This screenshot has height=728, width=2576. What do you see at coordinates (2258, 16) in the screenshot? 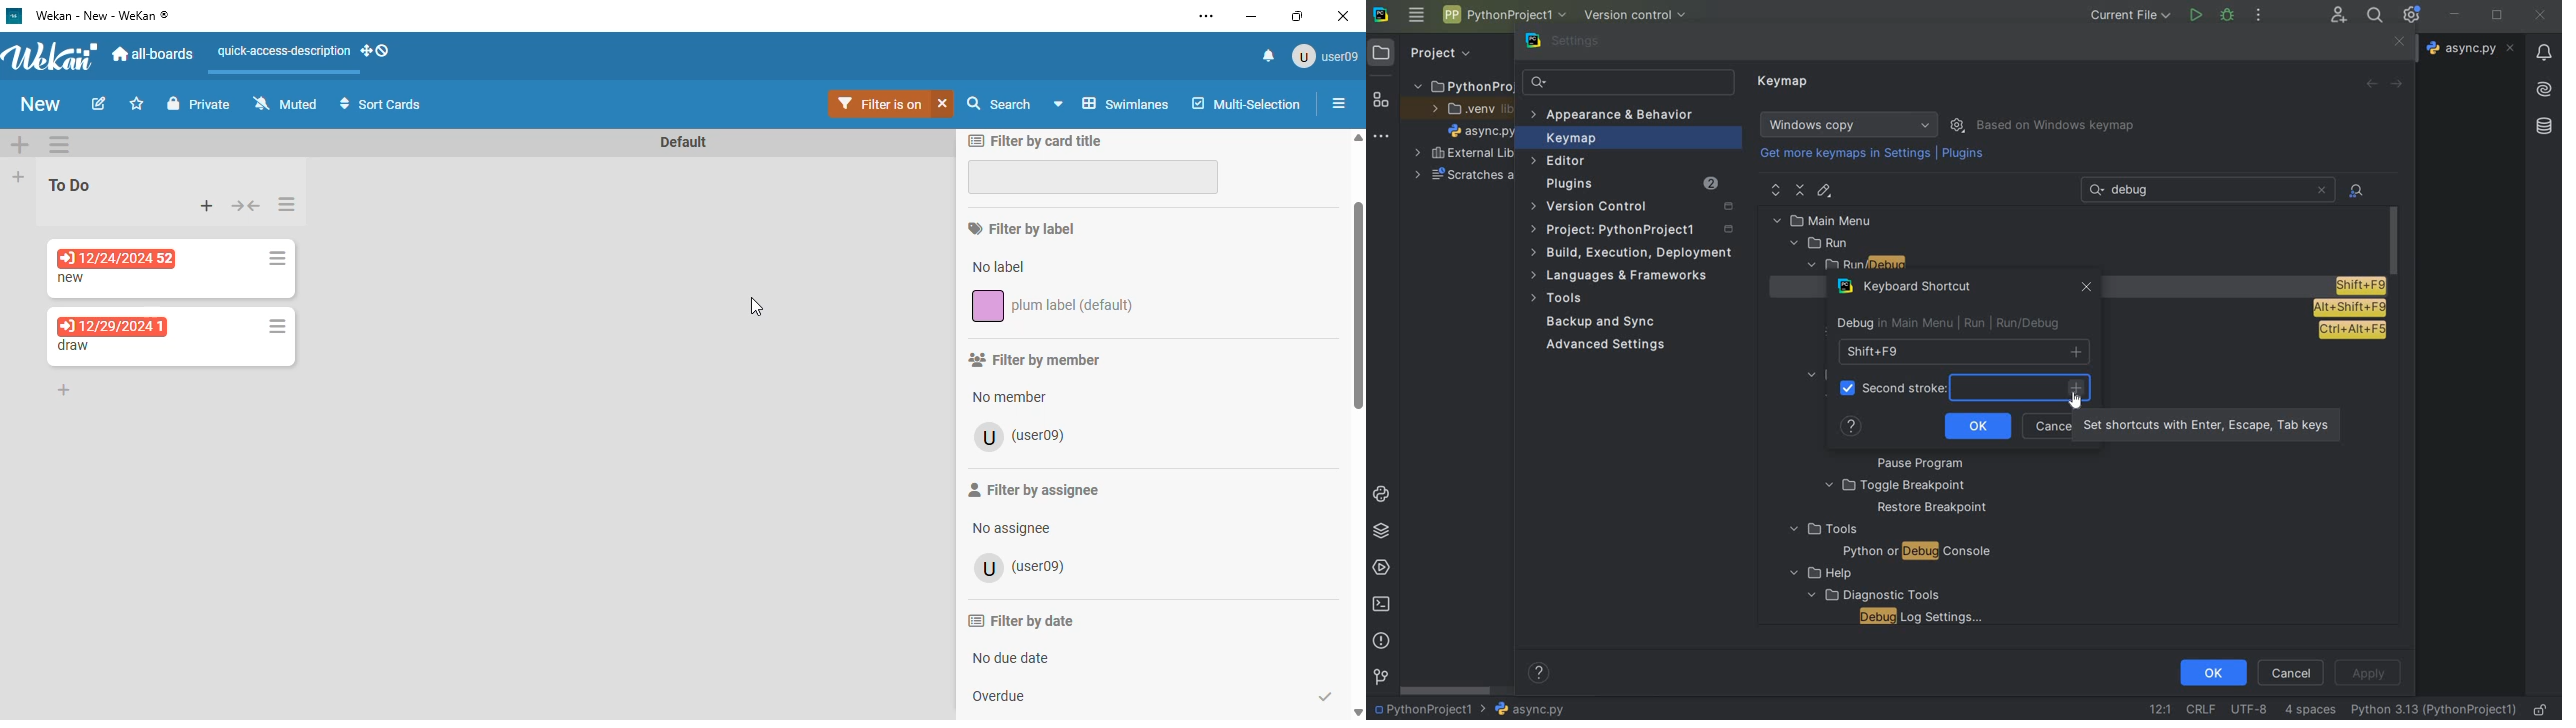
I see `more actions` at bounding box center [2258, 16].